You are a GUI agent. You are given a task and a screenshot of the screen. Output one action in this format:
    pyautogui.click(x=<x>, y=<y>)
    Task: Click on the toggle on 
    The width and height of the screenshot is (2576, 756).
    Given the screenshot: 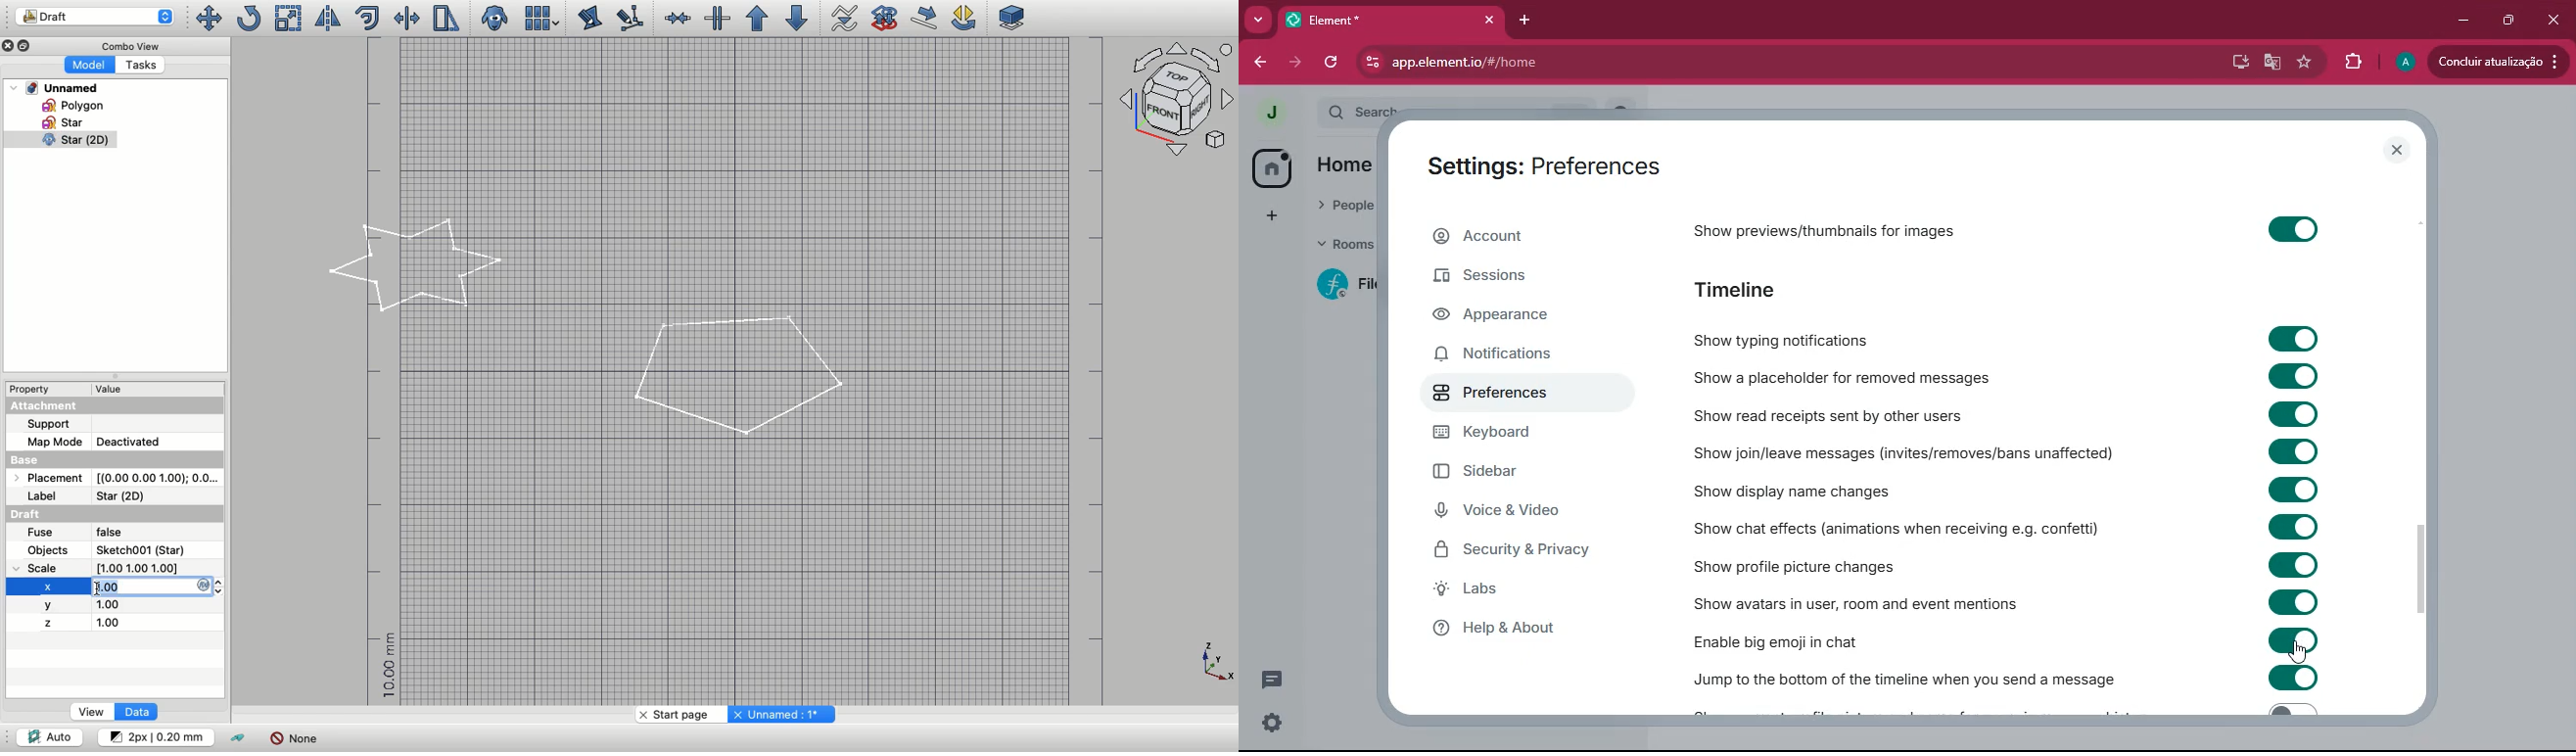 What is the action you would take?
    pyautogui.click(x=2290, y=233)
    